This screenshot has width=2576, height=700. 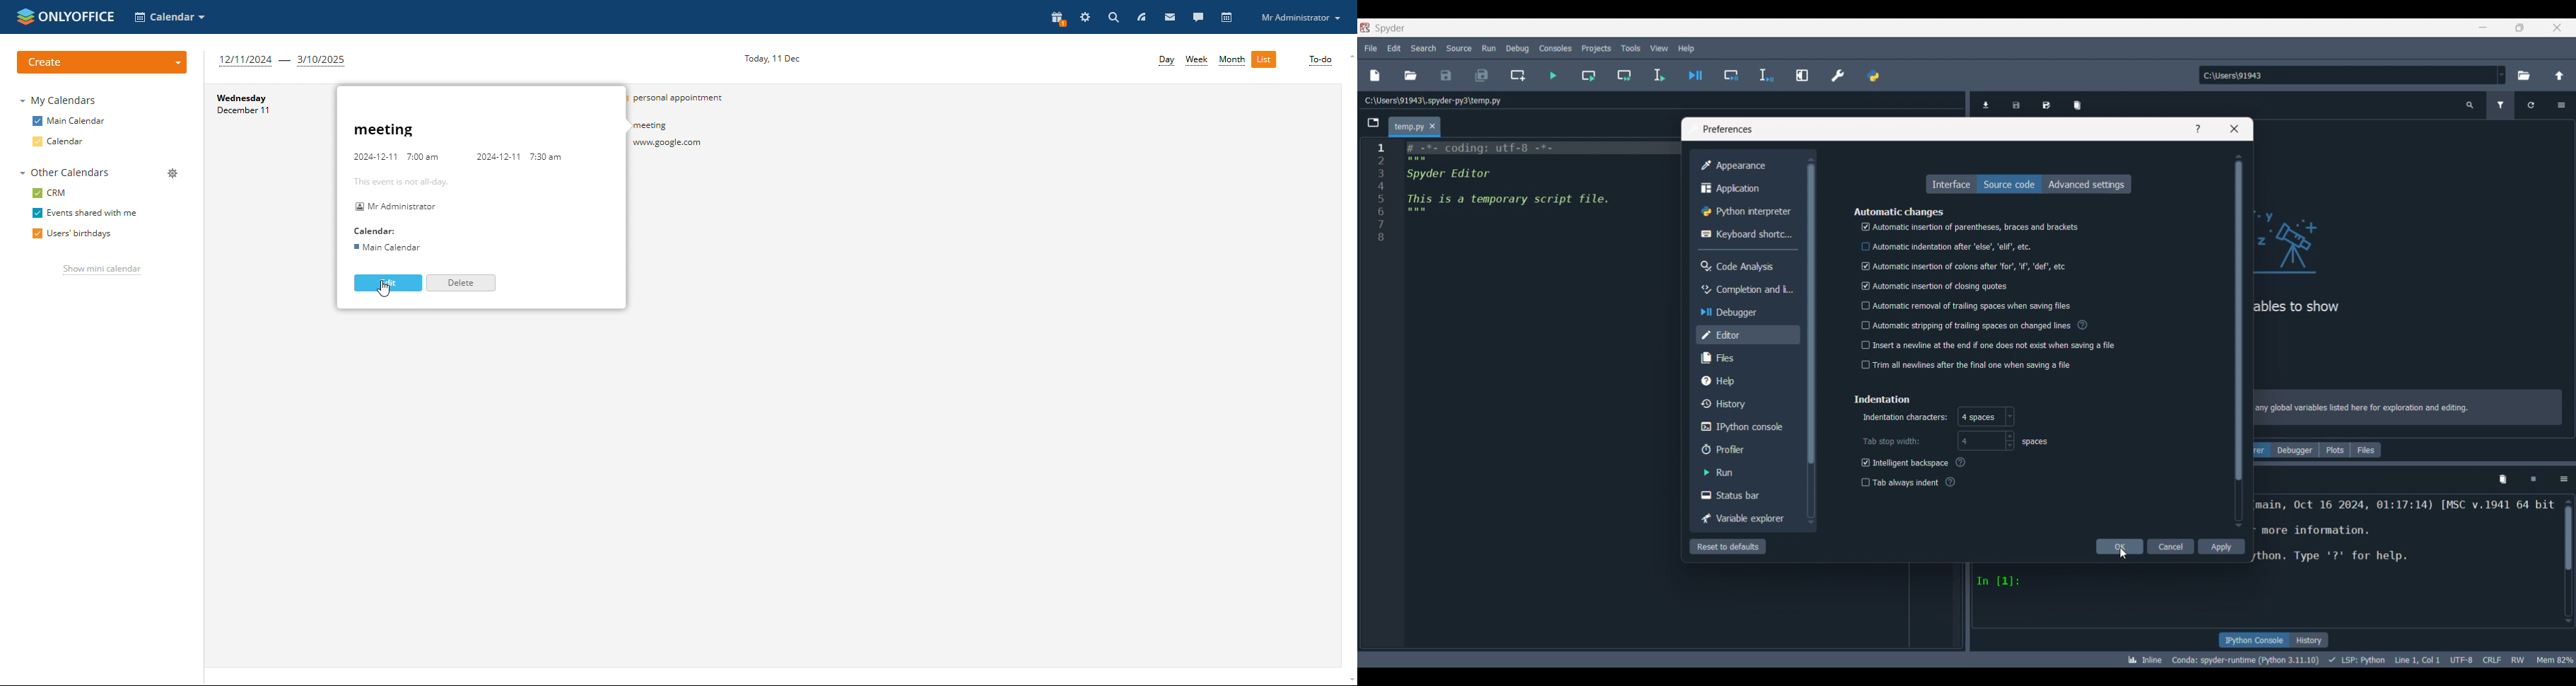 What do you see at coordinates (1526, 199) in the screenshot?
I see `Current code` at bounding box center [1526, 199].